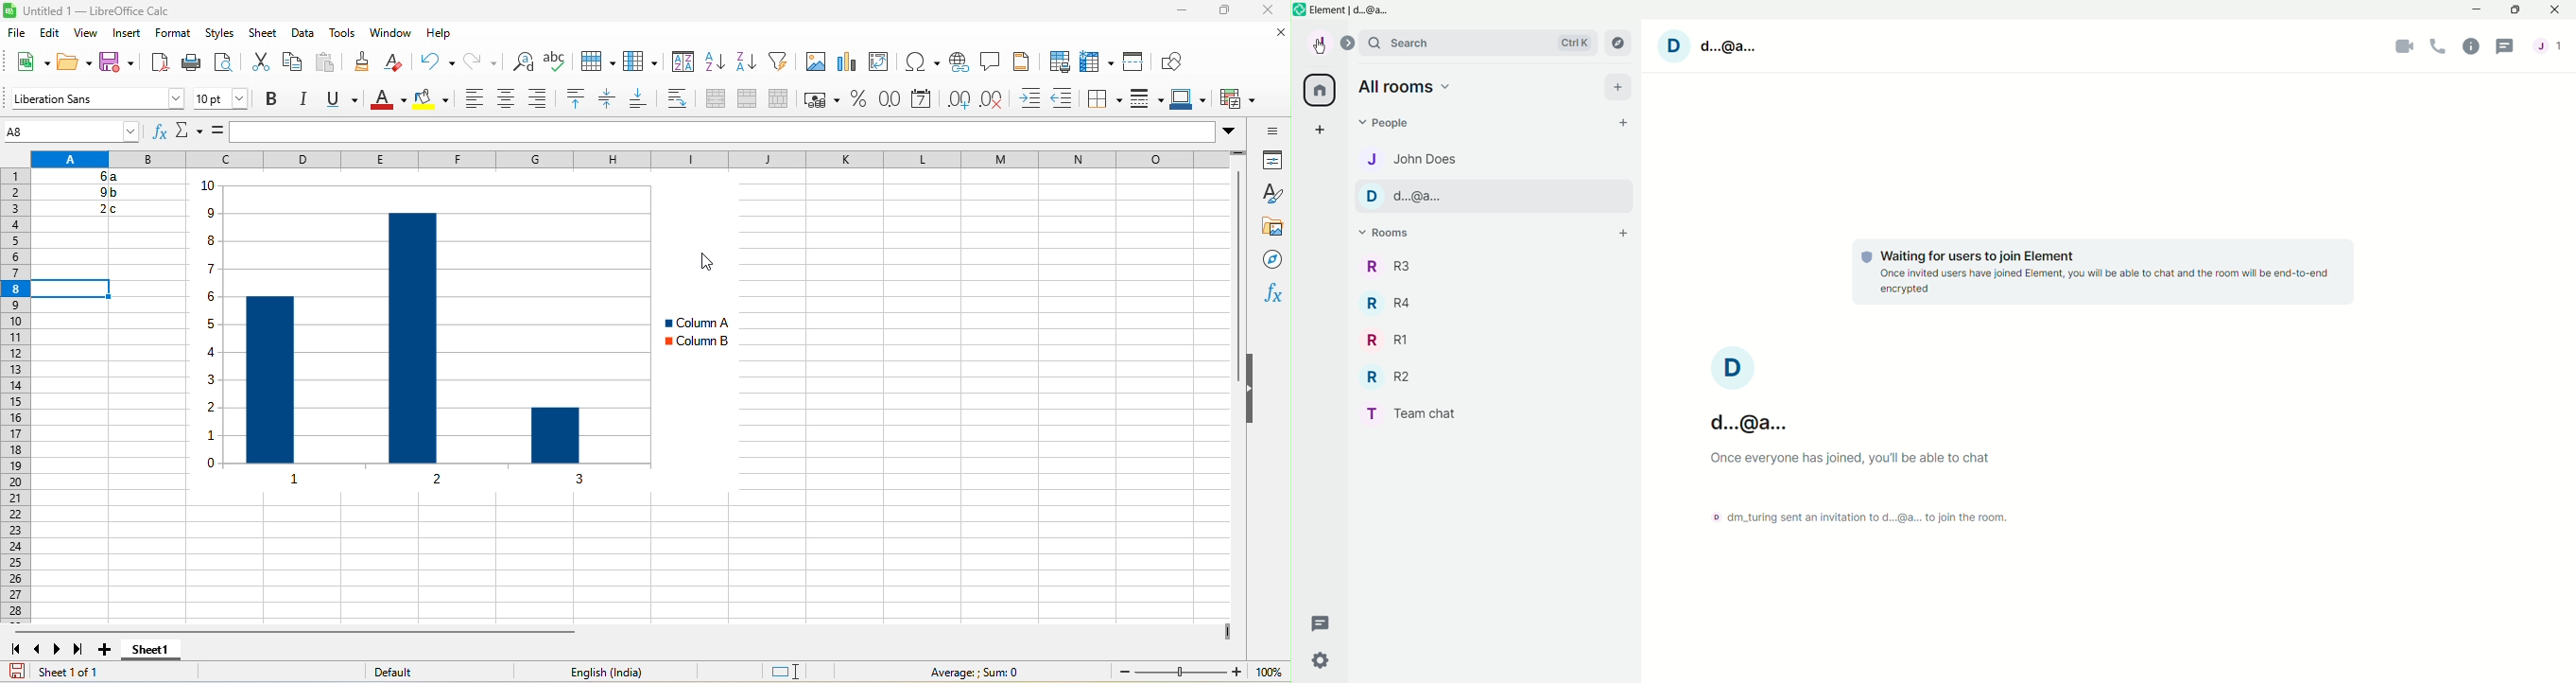 The image size is (2576, 700). I want to click on A8, so click(69, 131).